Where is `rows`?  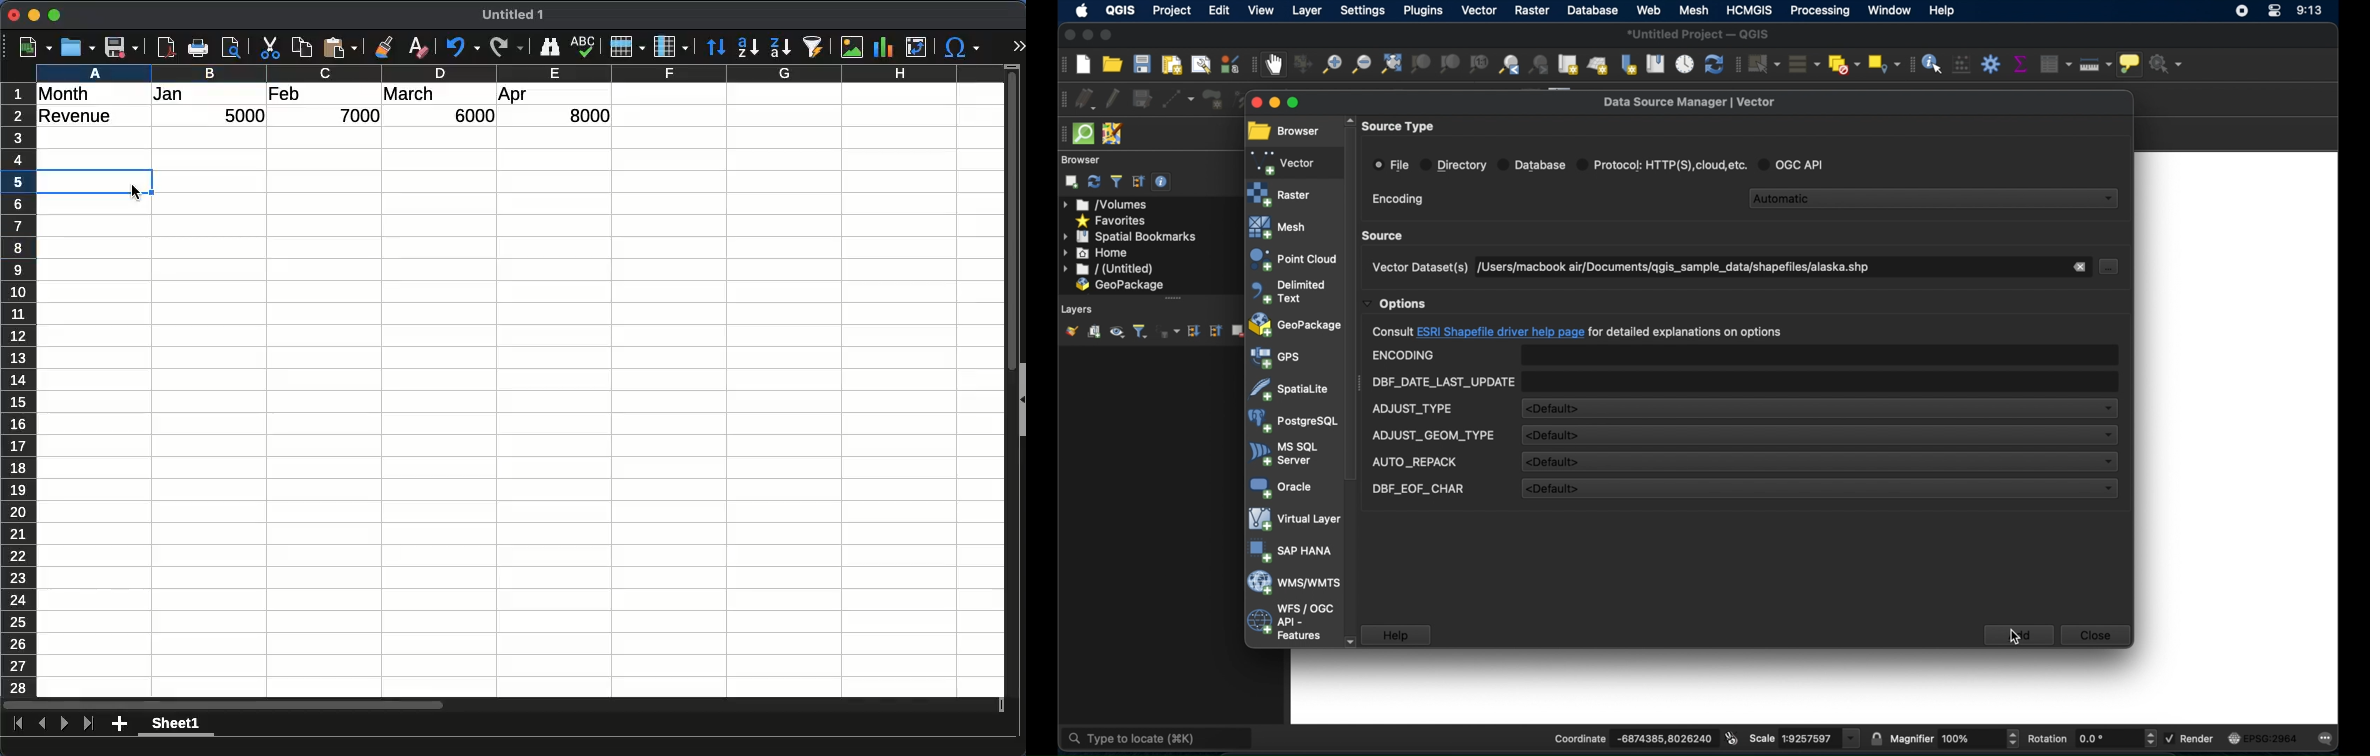 rows is located at coordinates (18, 390).